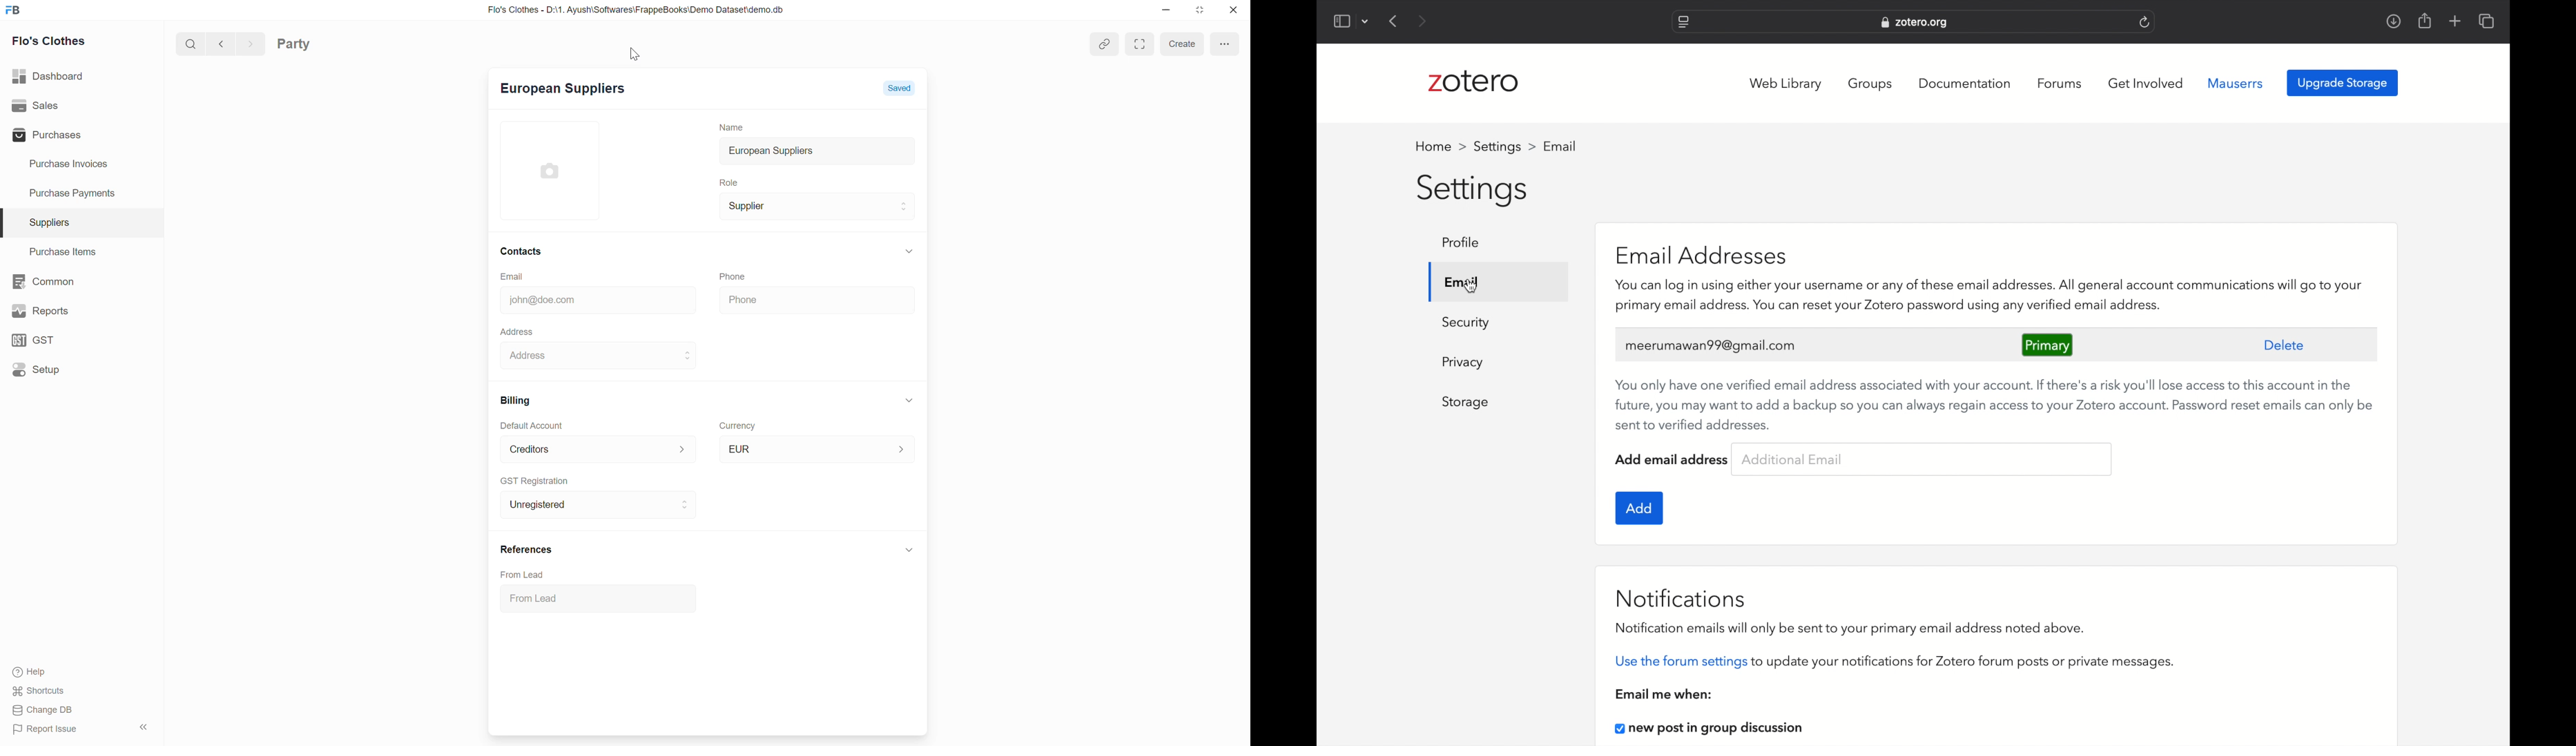  I want to click on European Suppliers, so click(763, 150).